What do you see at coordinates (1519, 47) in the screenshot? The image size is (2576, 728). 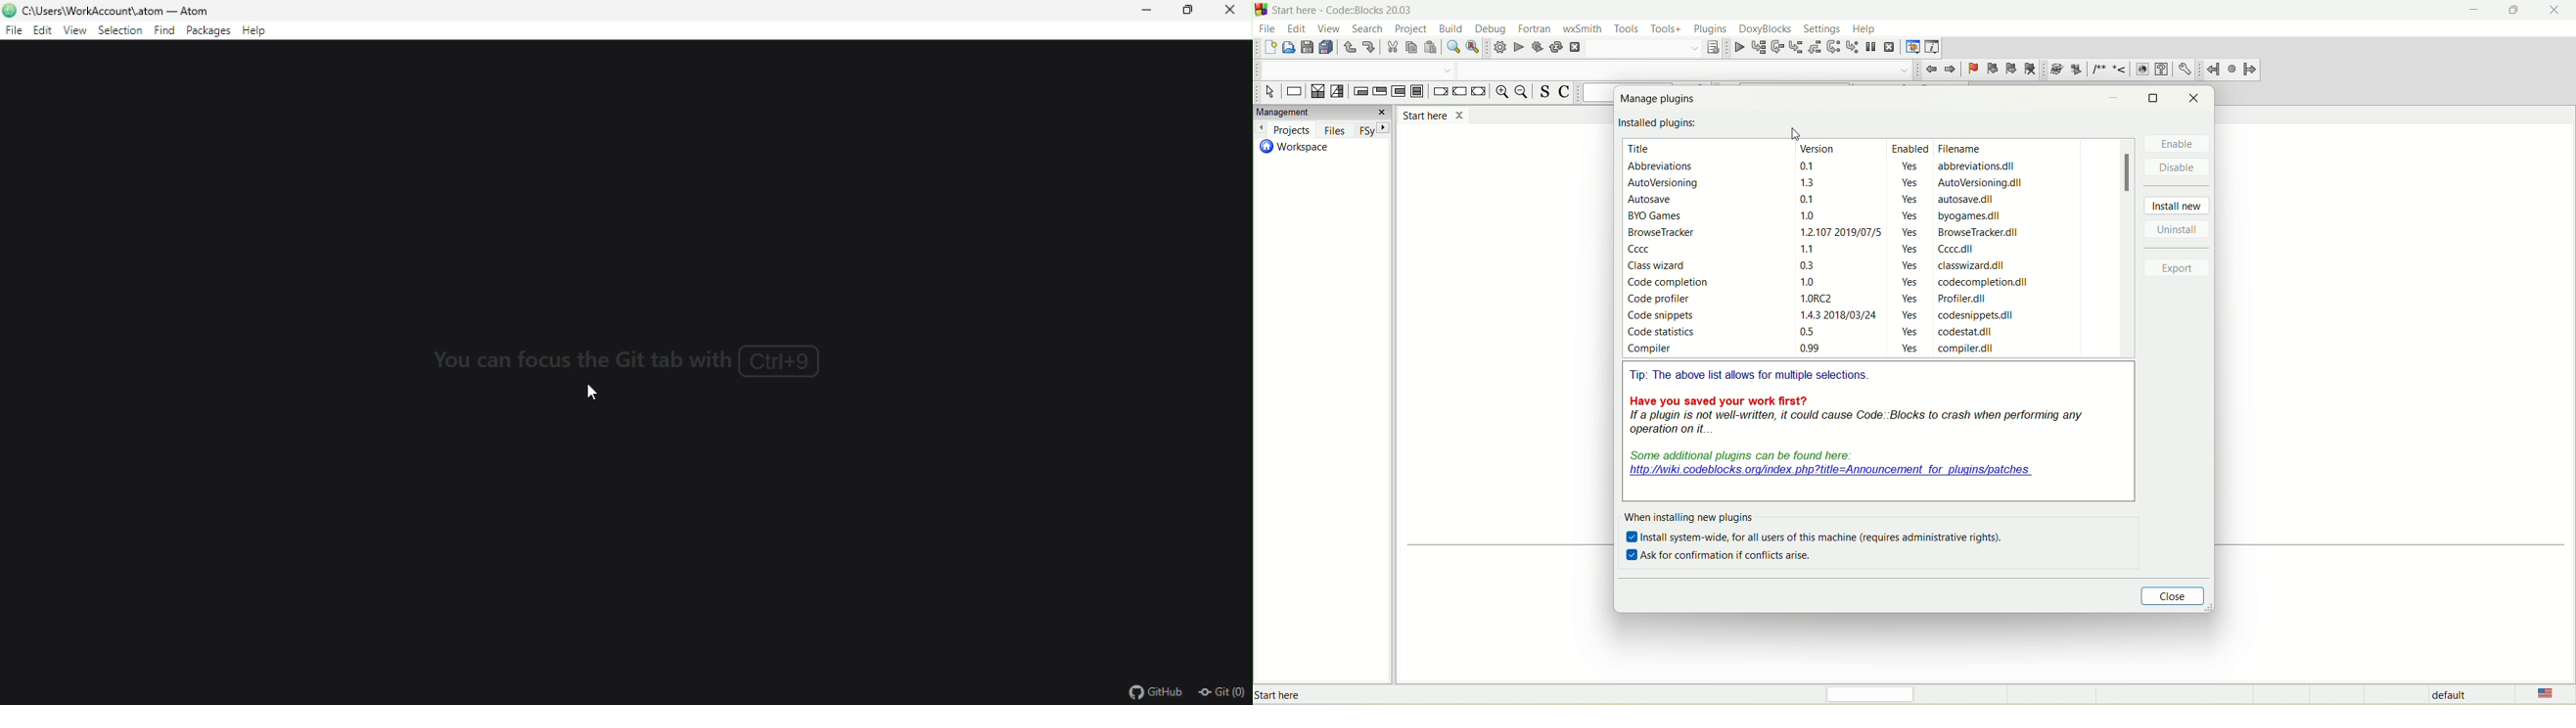 I see `run` at bounding box center [1519, 47].